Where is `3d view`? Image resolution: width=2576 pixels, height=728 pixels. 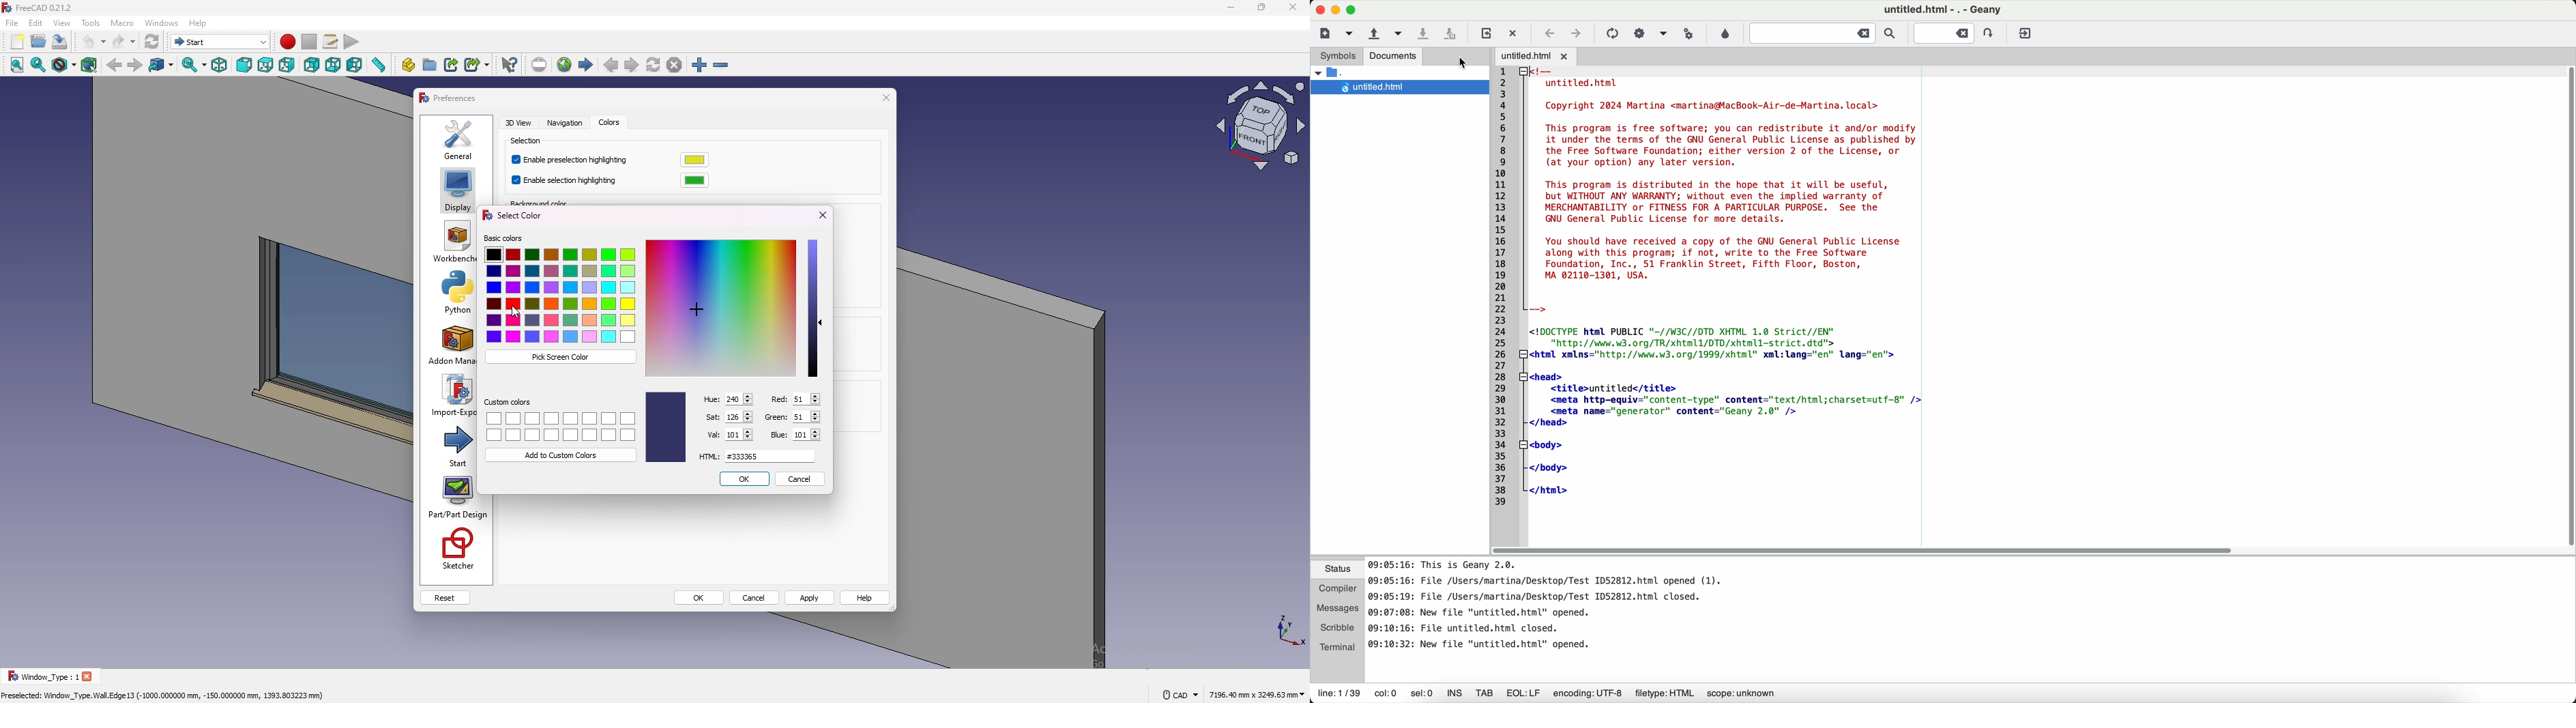
3d view is located at coordinates (520, 122).